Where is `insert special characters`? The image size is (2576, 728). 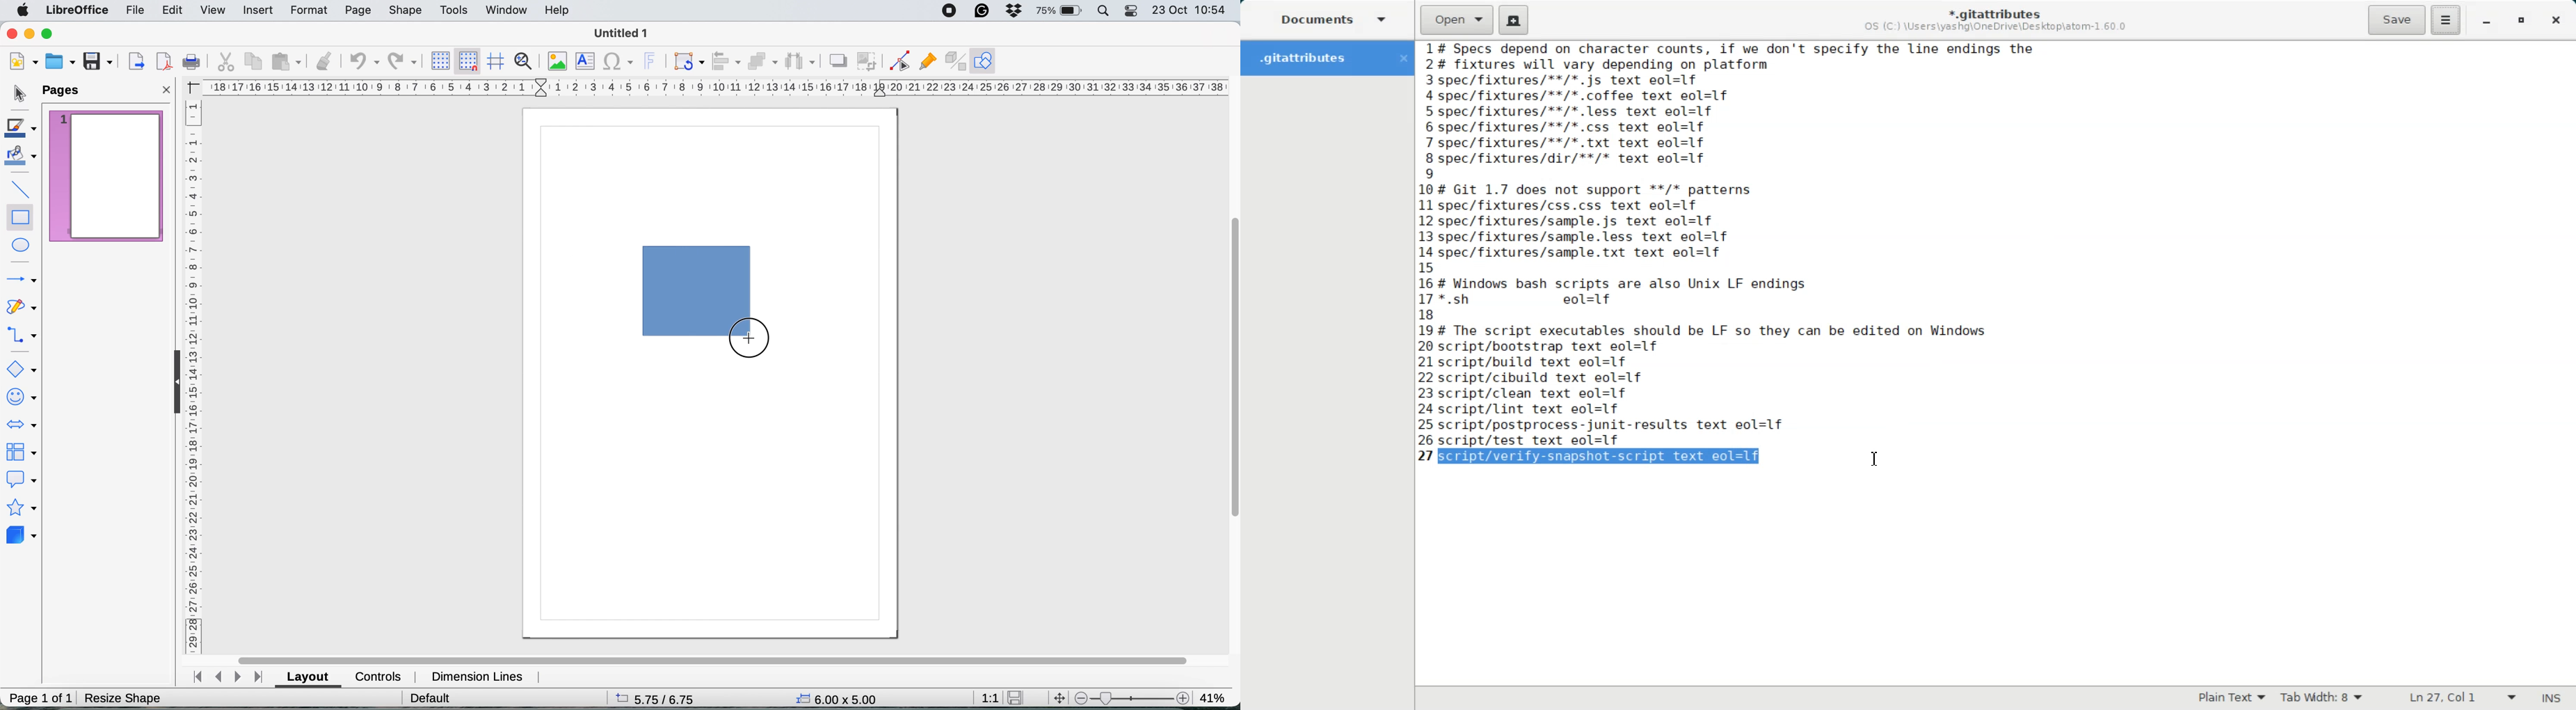
insert special characters is located at coordinates (618, 63).